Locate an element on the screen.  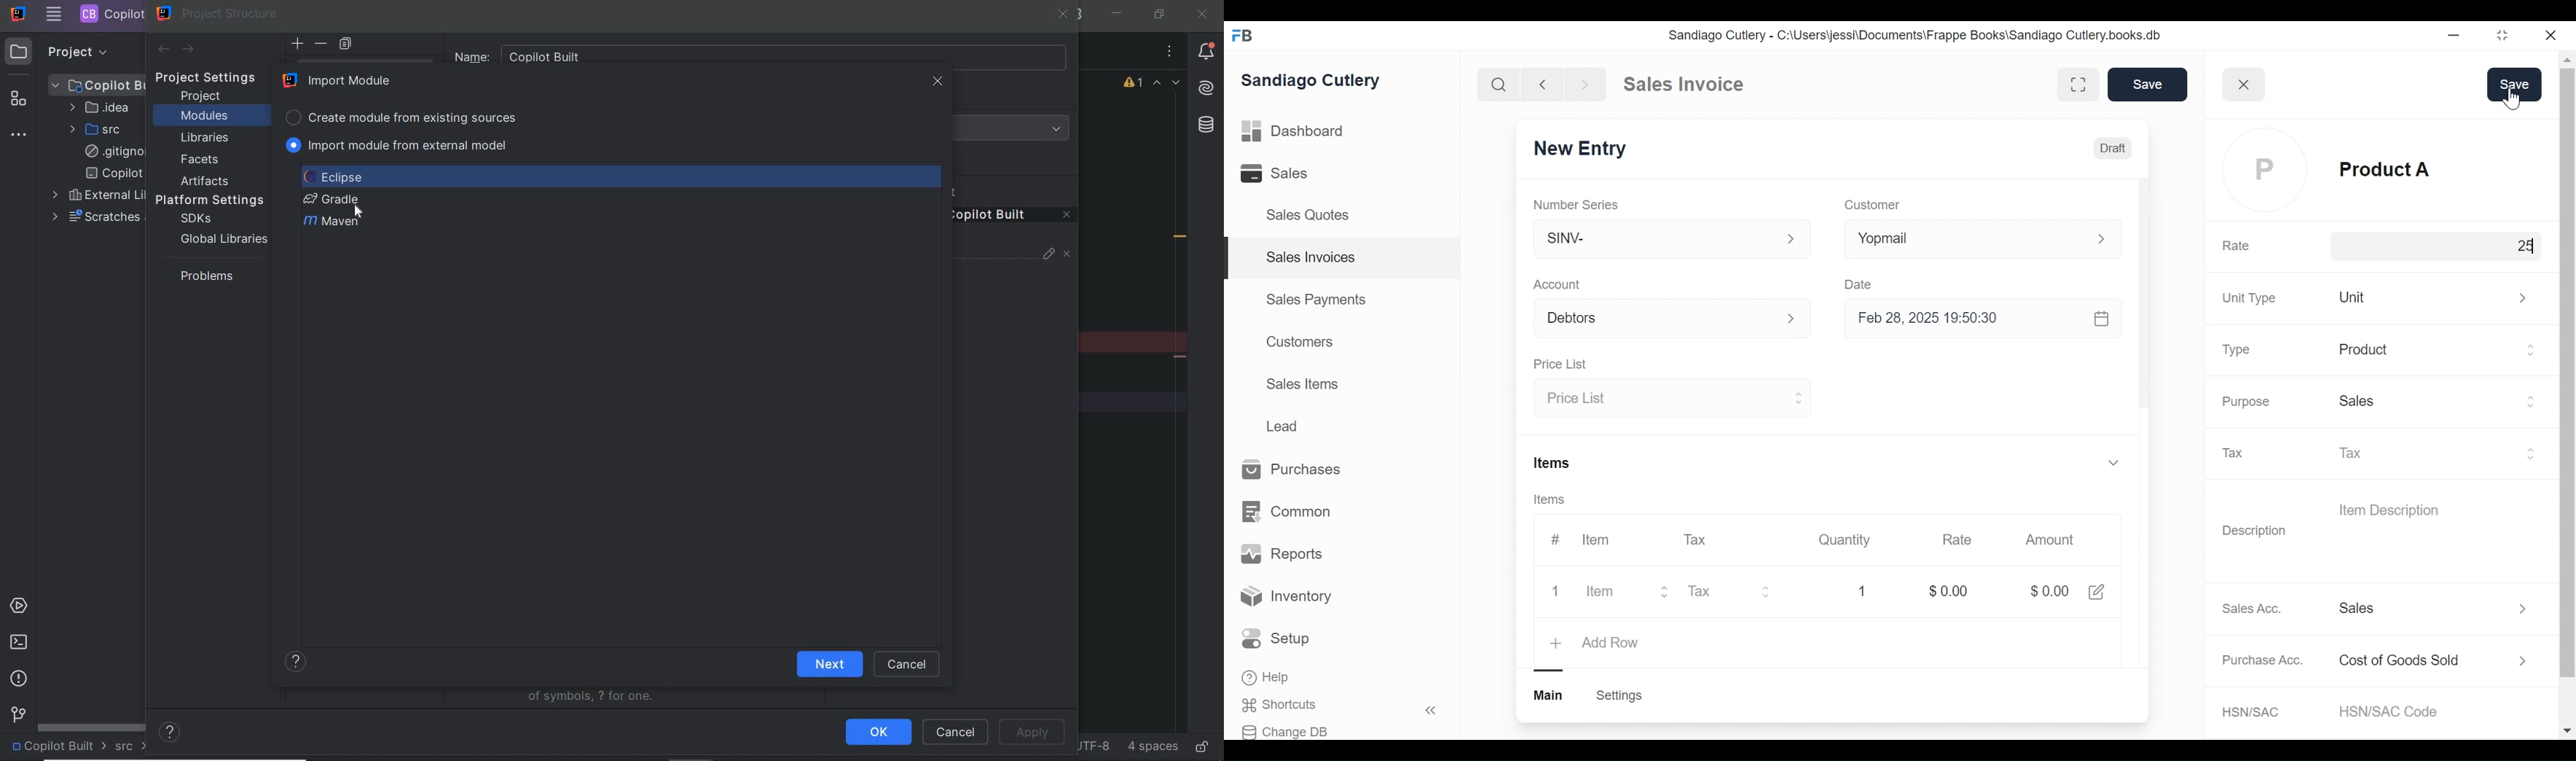
Description is located at coordinates (2255, 532).